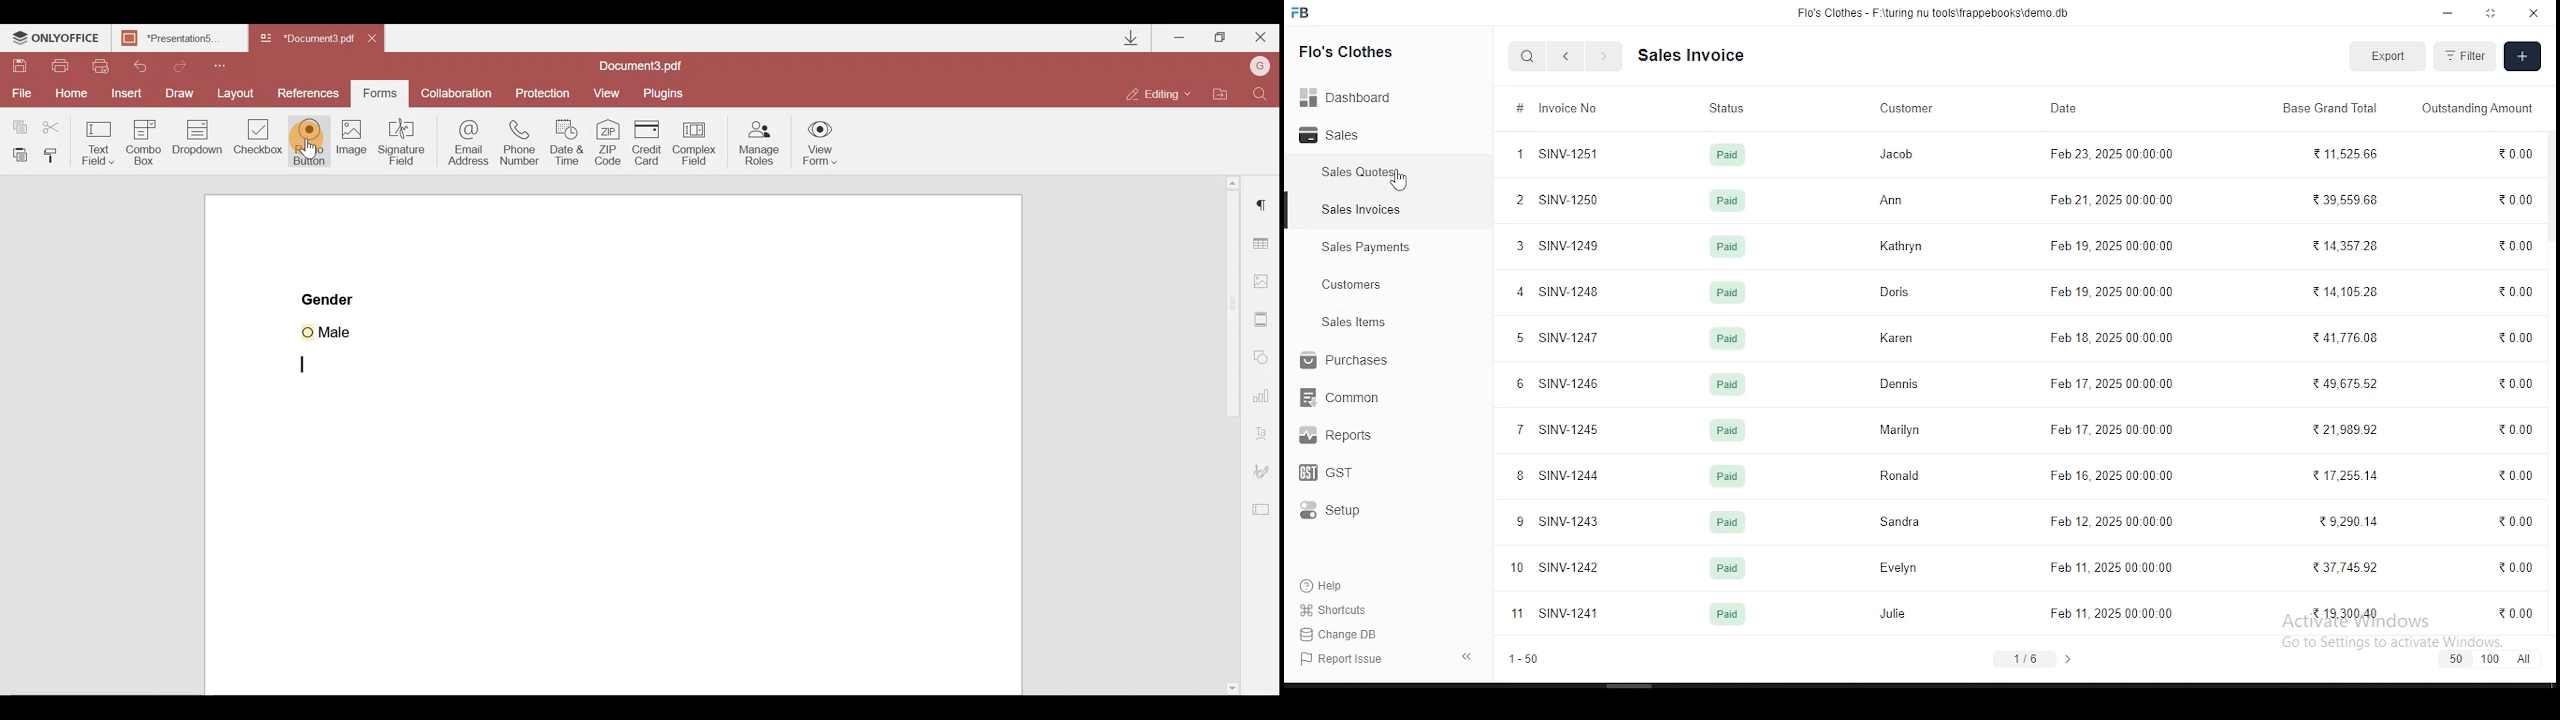 Image resolution: width=2576 pixels, height=728 pixels. I want to click on 1/6, so click(2048, 660).